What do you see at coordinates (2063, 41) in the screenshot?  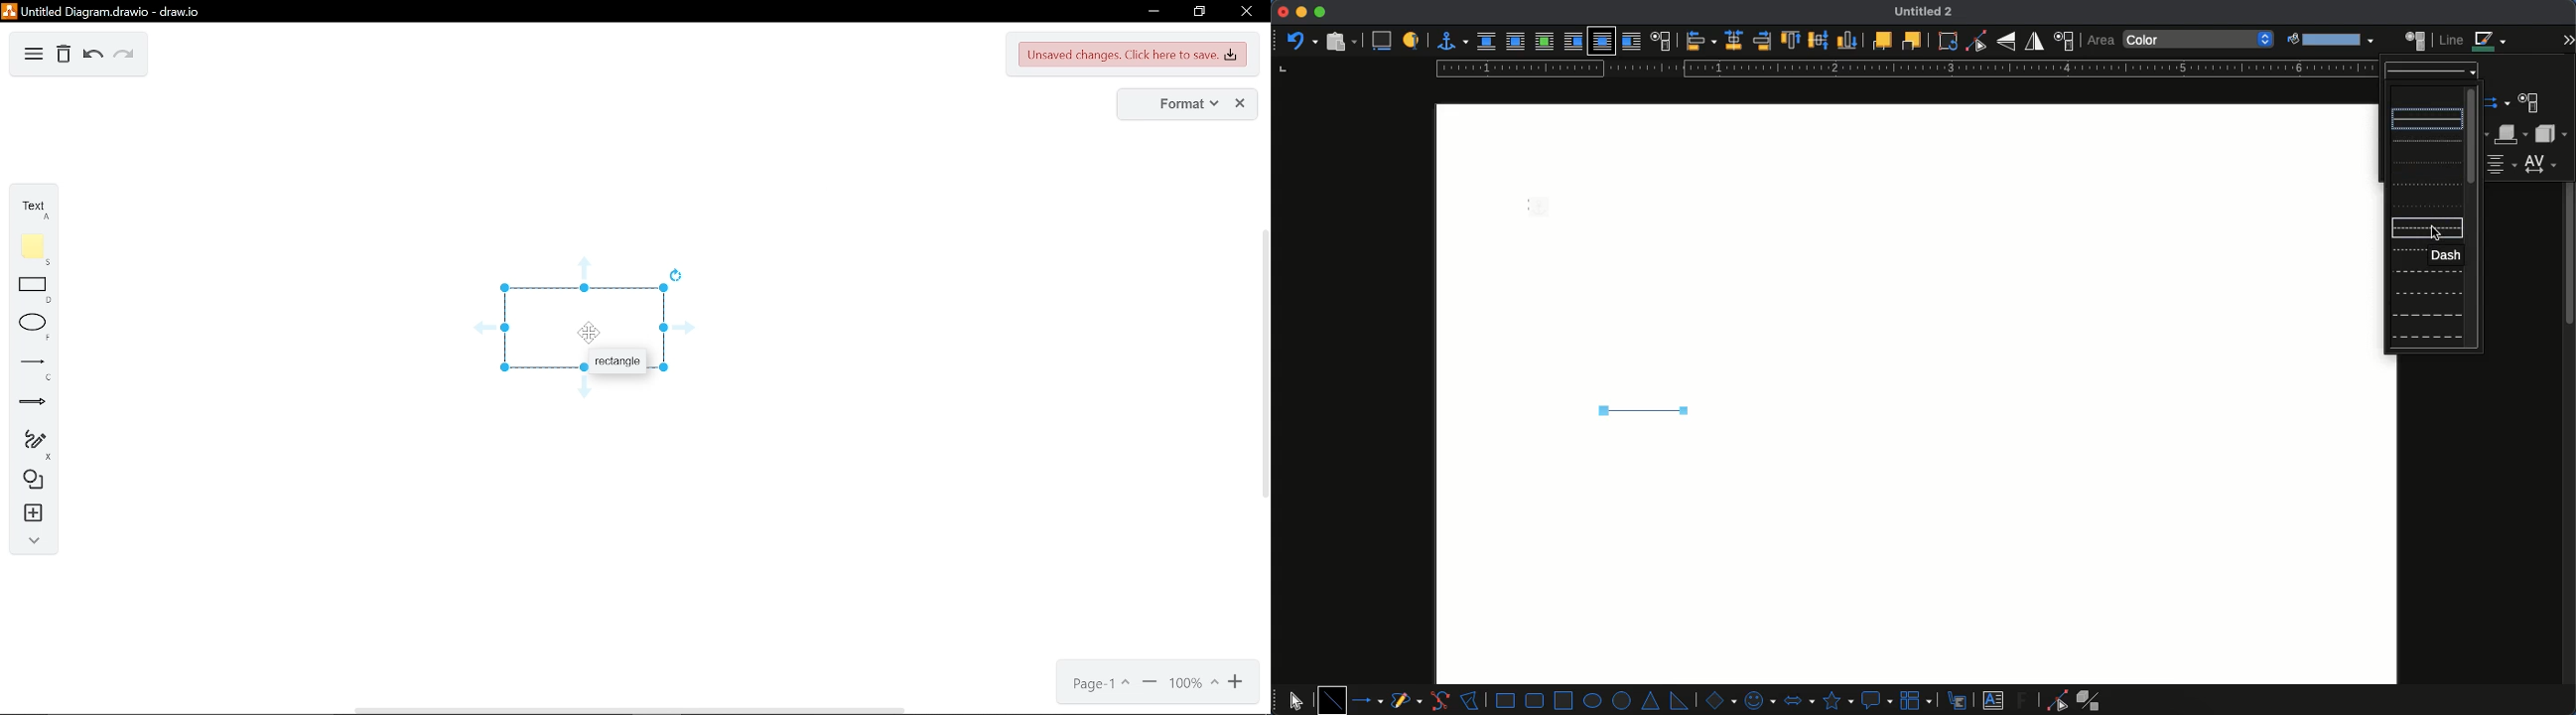 I see `position and size` at bounding box center [2063, 41].